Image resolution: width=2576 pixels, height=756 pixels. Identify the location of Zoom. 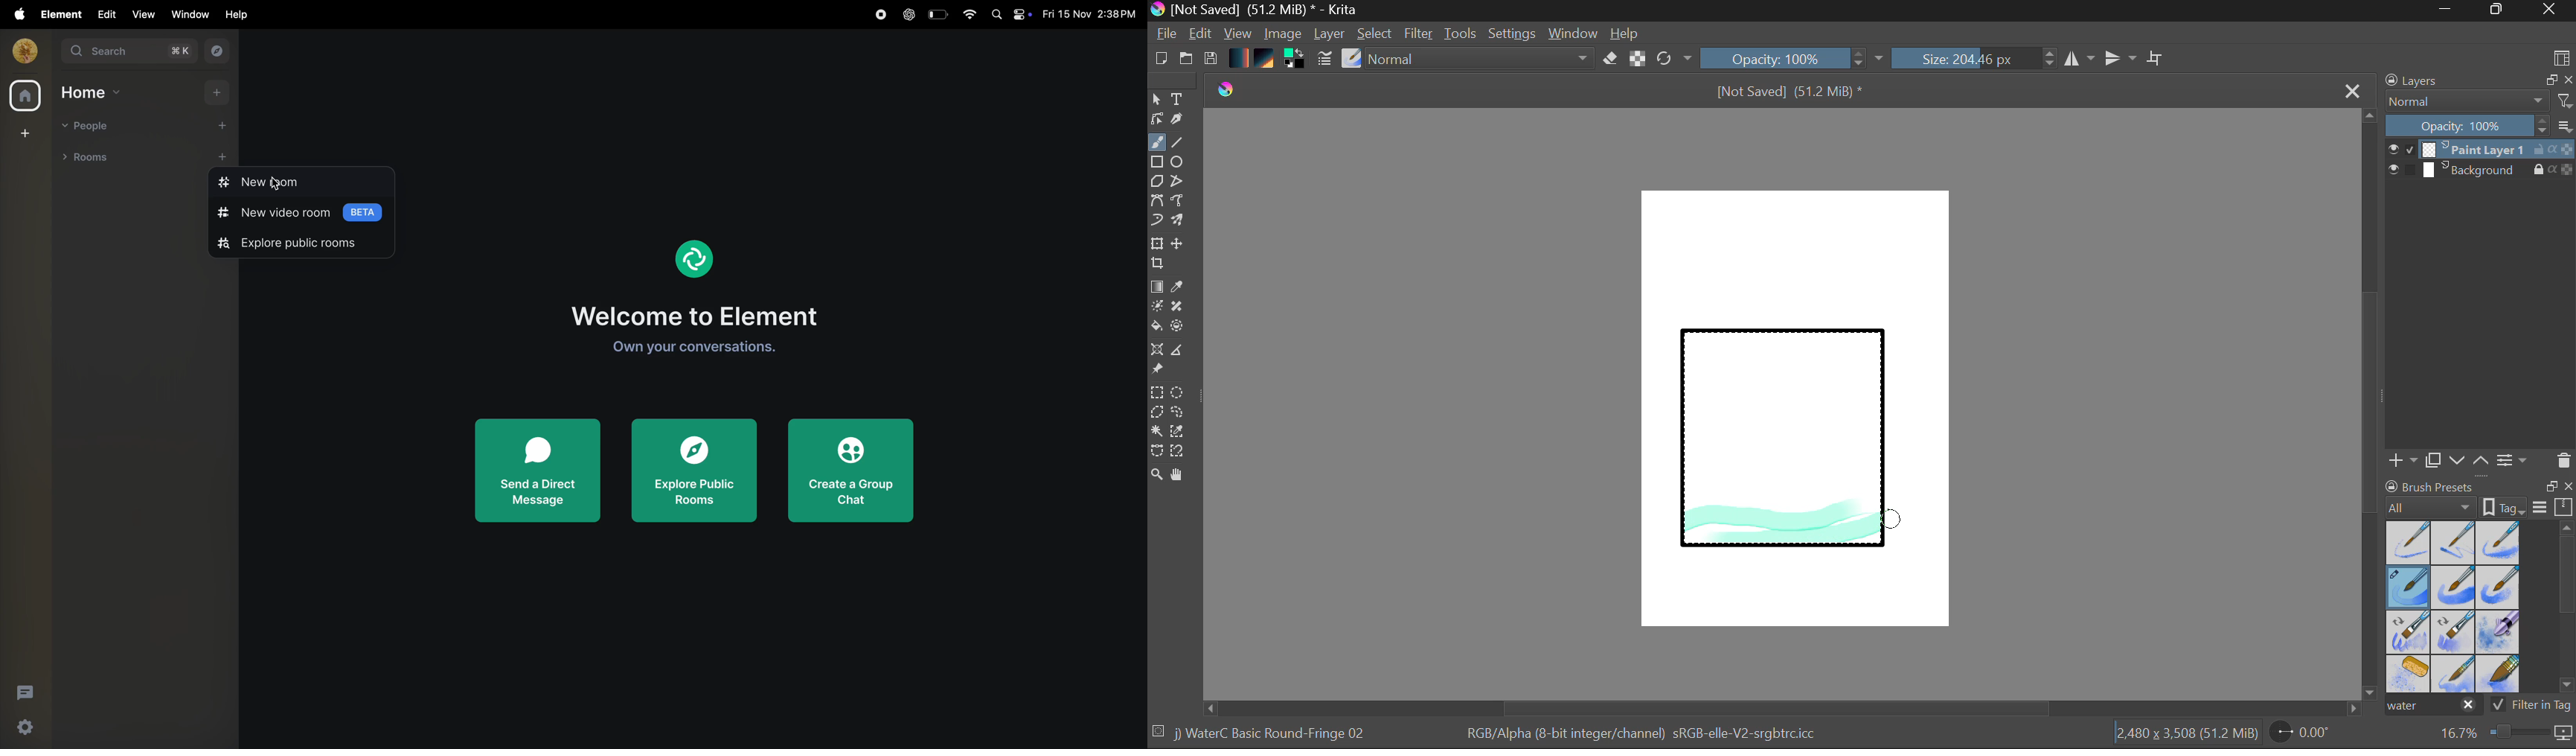
(1157, 476).